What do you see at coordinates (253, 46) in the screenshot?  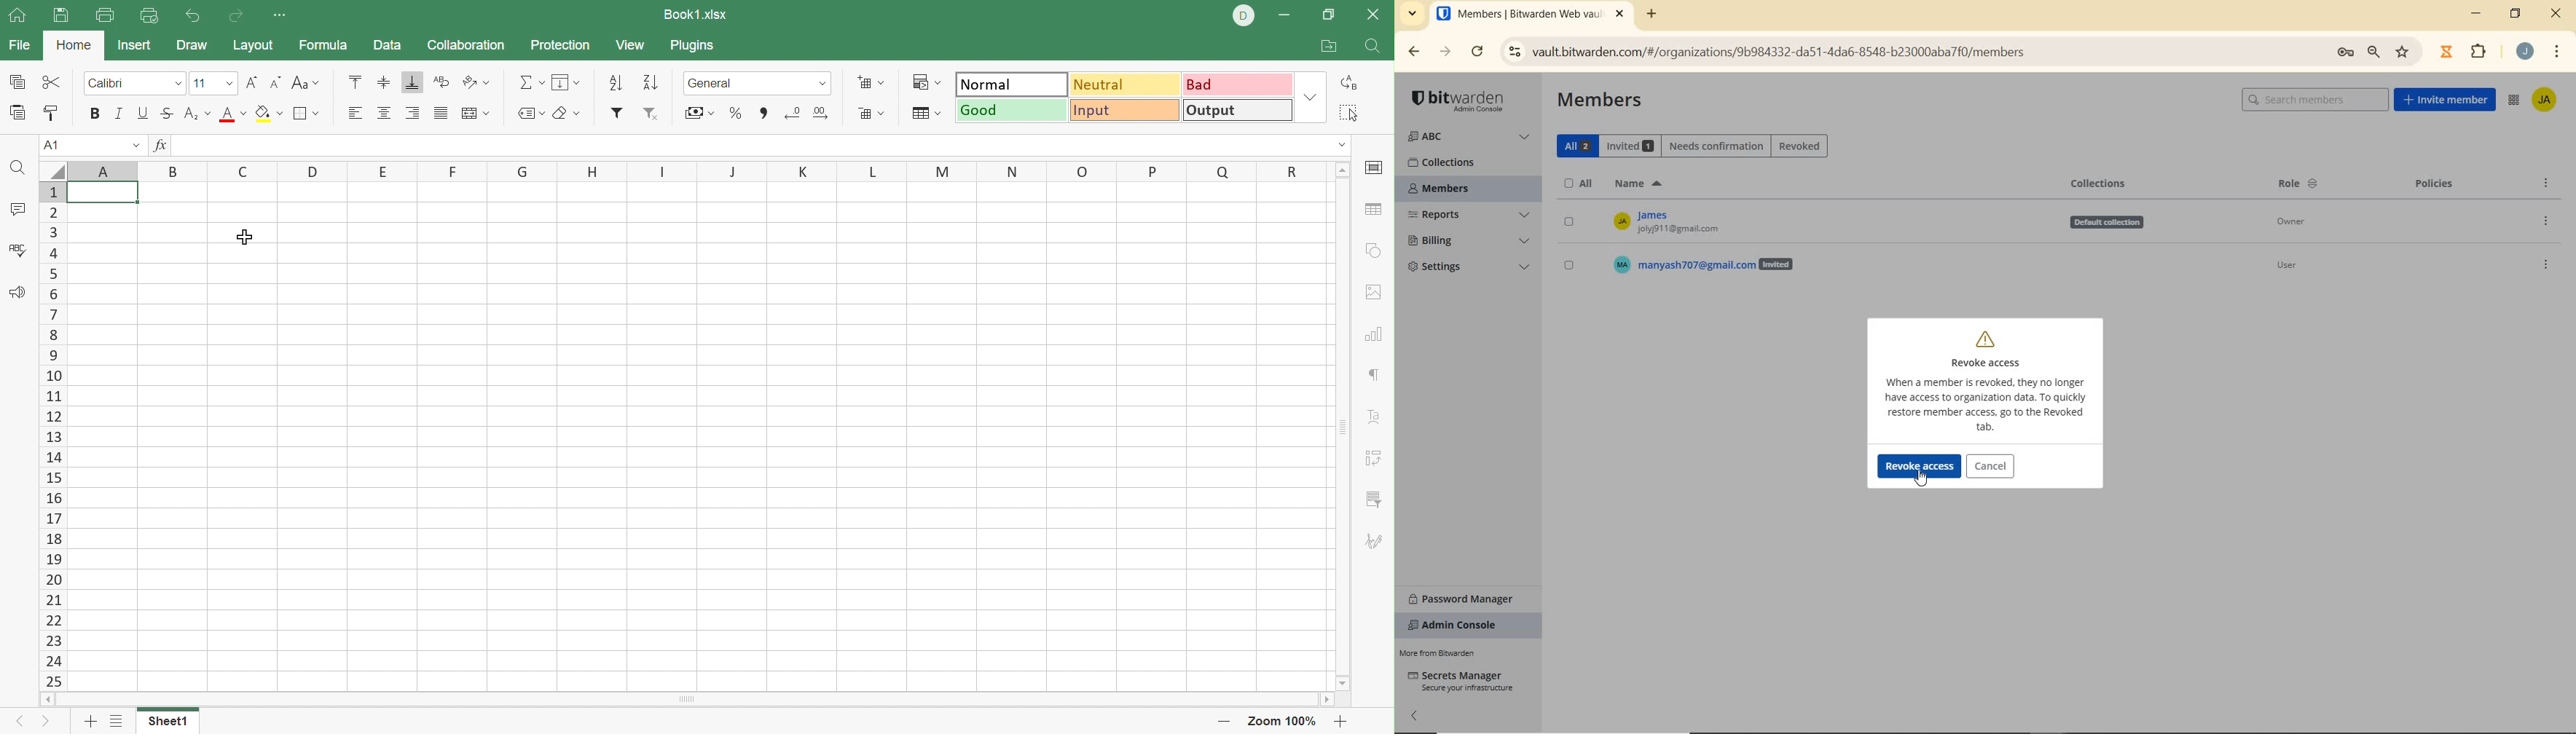 I see `Layout` at bounding box center [253, 46].